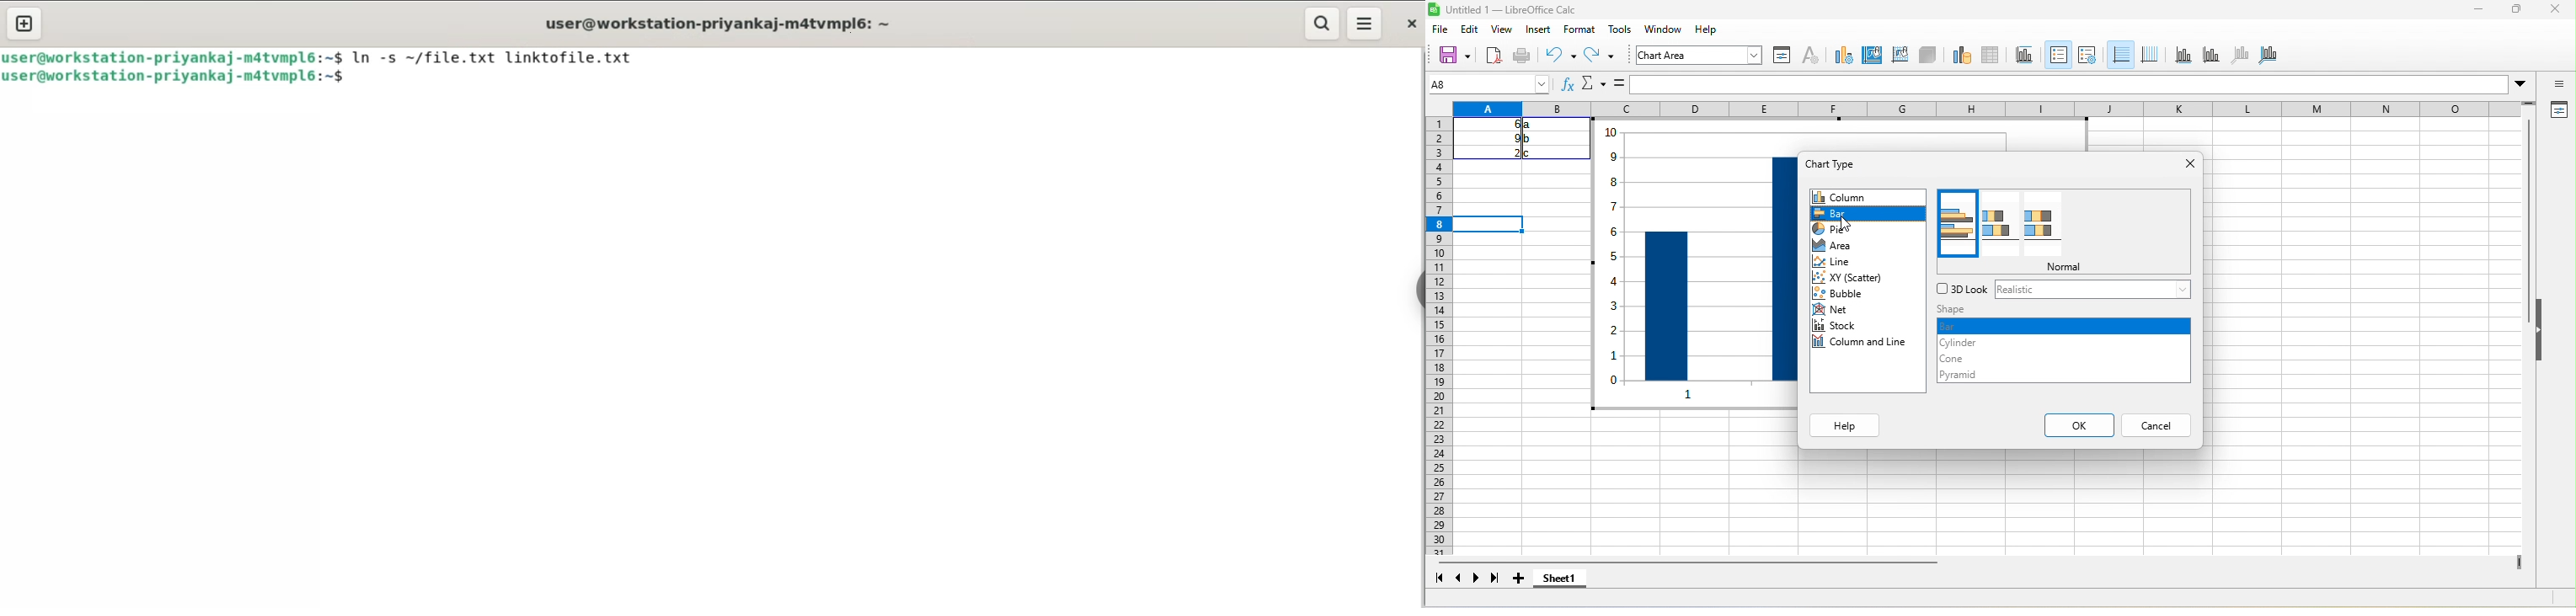 Image resolution: width=2576 pixels, height=616 pixels. I want to click on sidebar settings, so click(2553, 86).